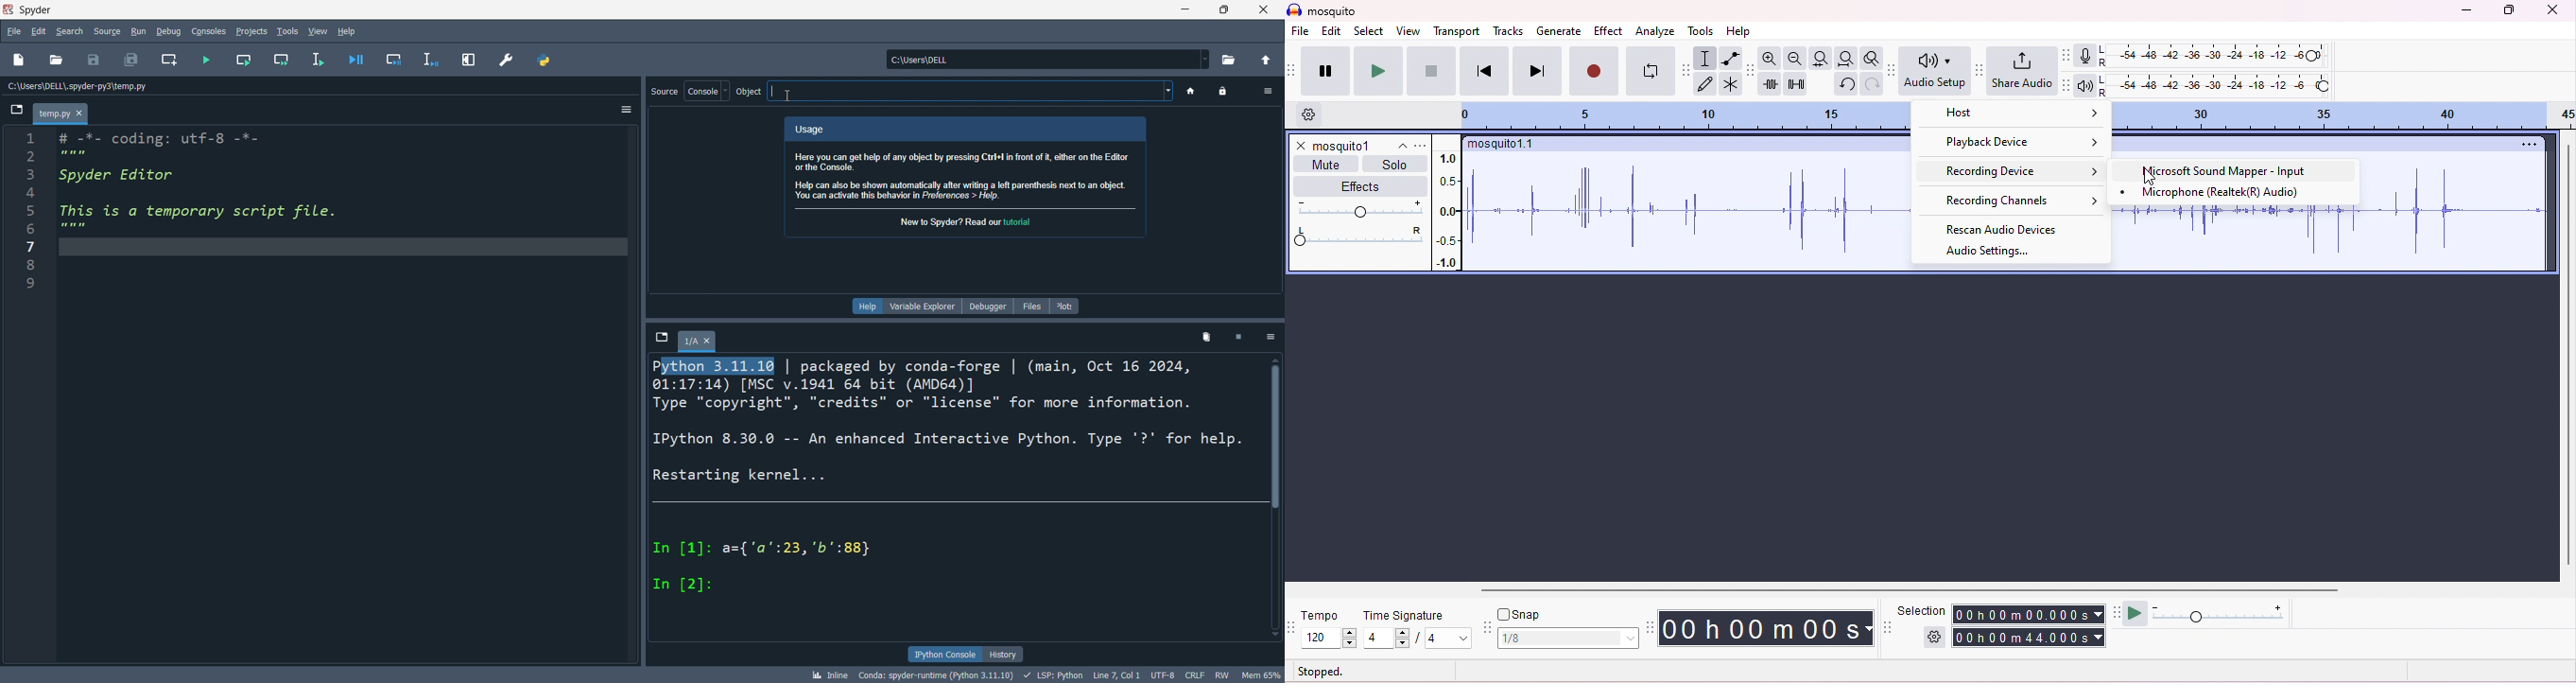 The image size is (2576, 700). What do you see at coordinates (1195, 674) in the screenshot?
I see `CRLF` at bounding box center [1195, 674].